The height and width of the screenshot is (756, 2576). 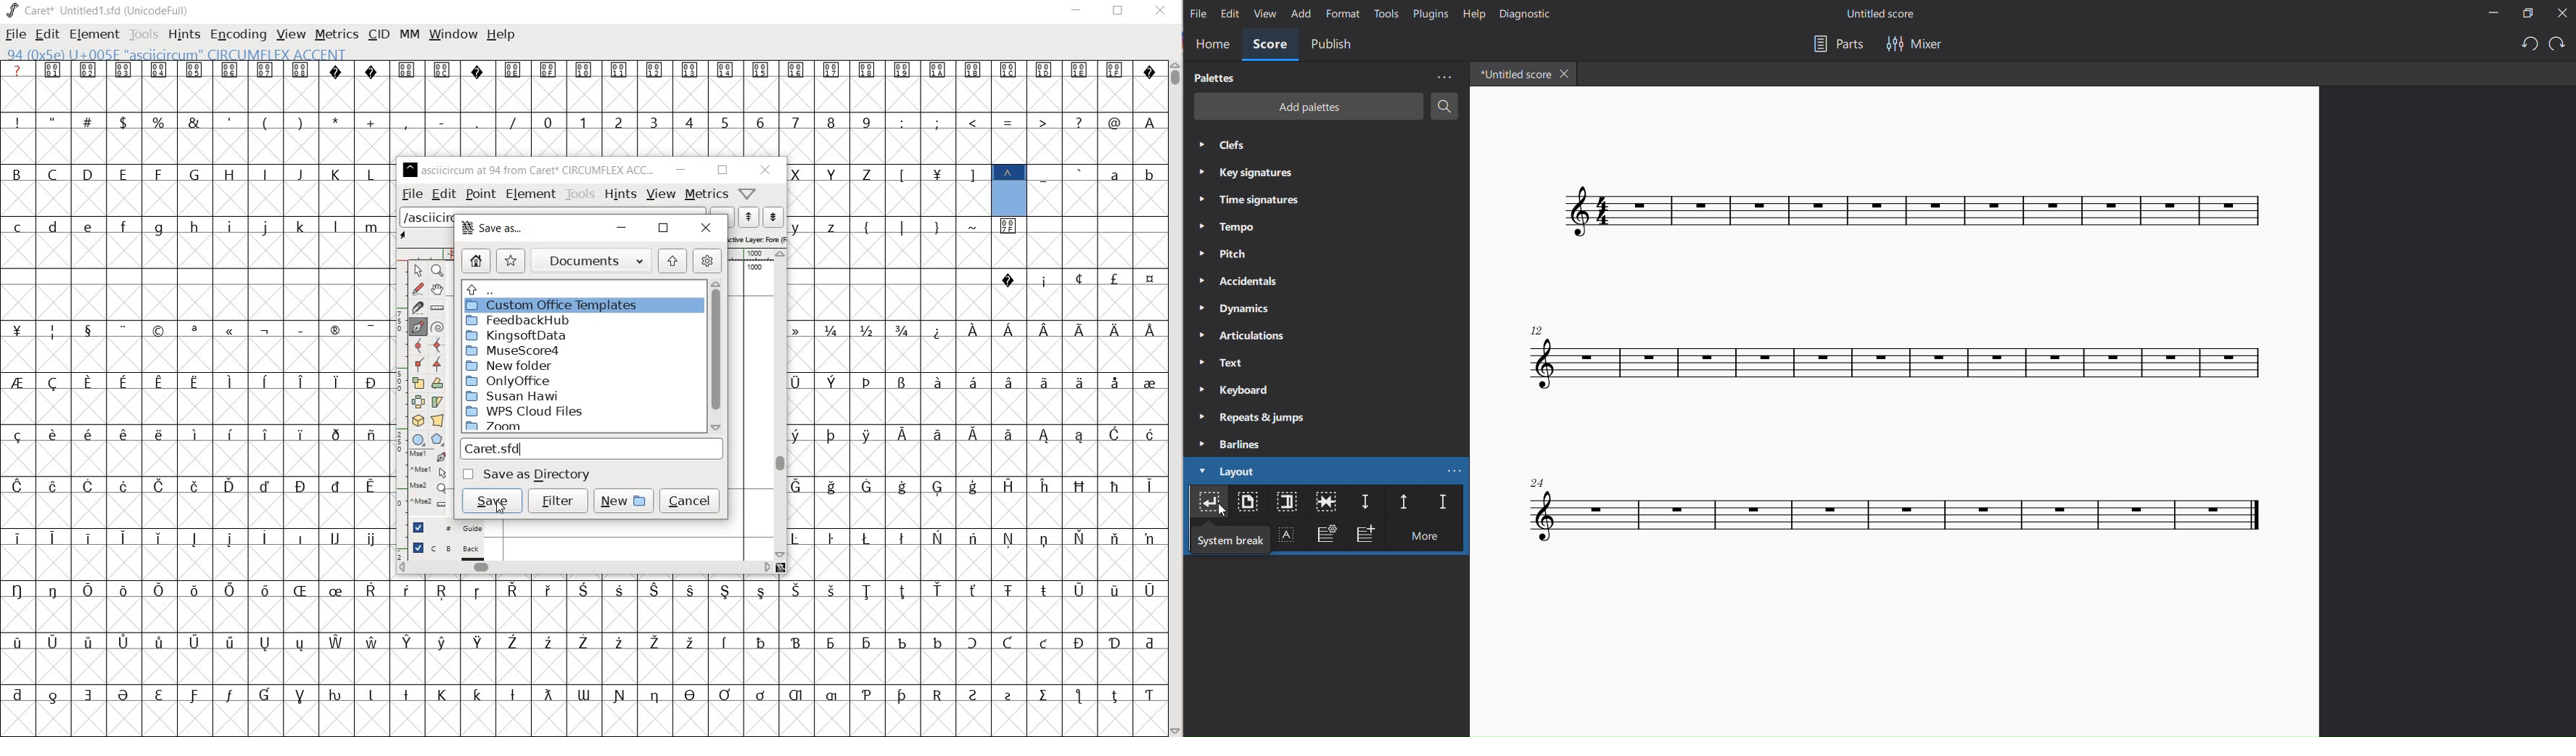 I want to click on staff spacer fixed down, so click(x=1439, y=503).